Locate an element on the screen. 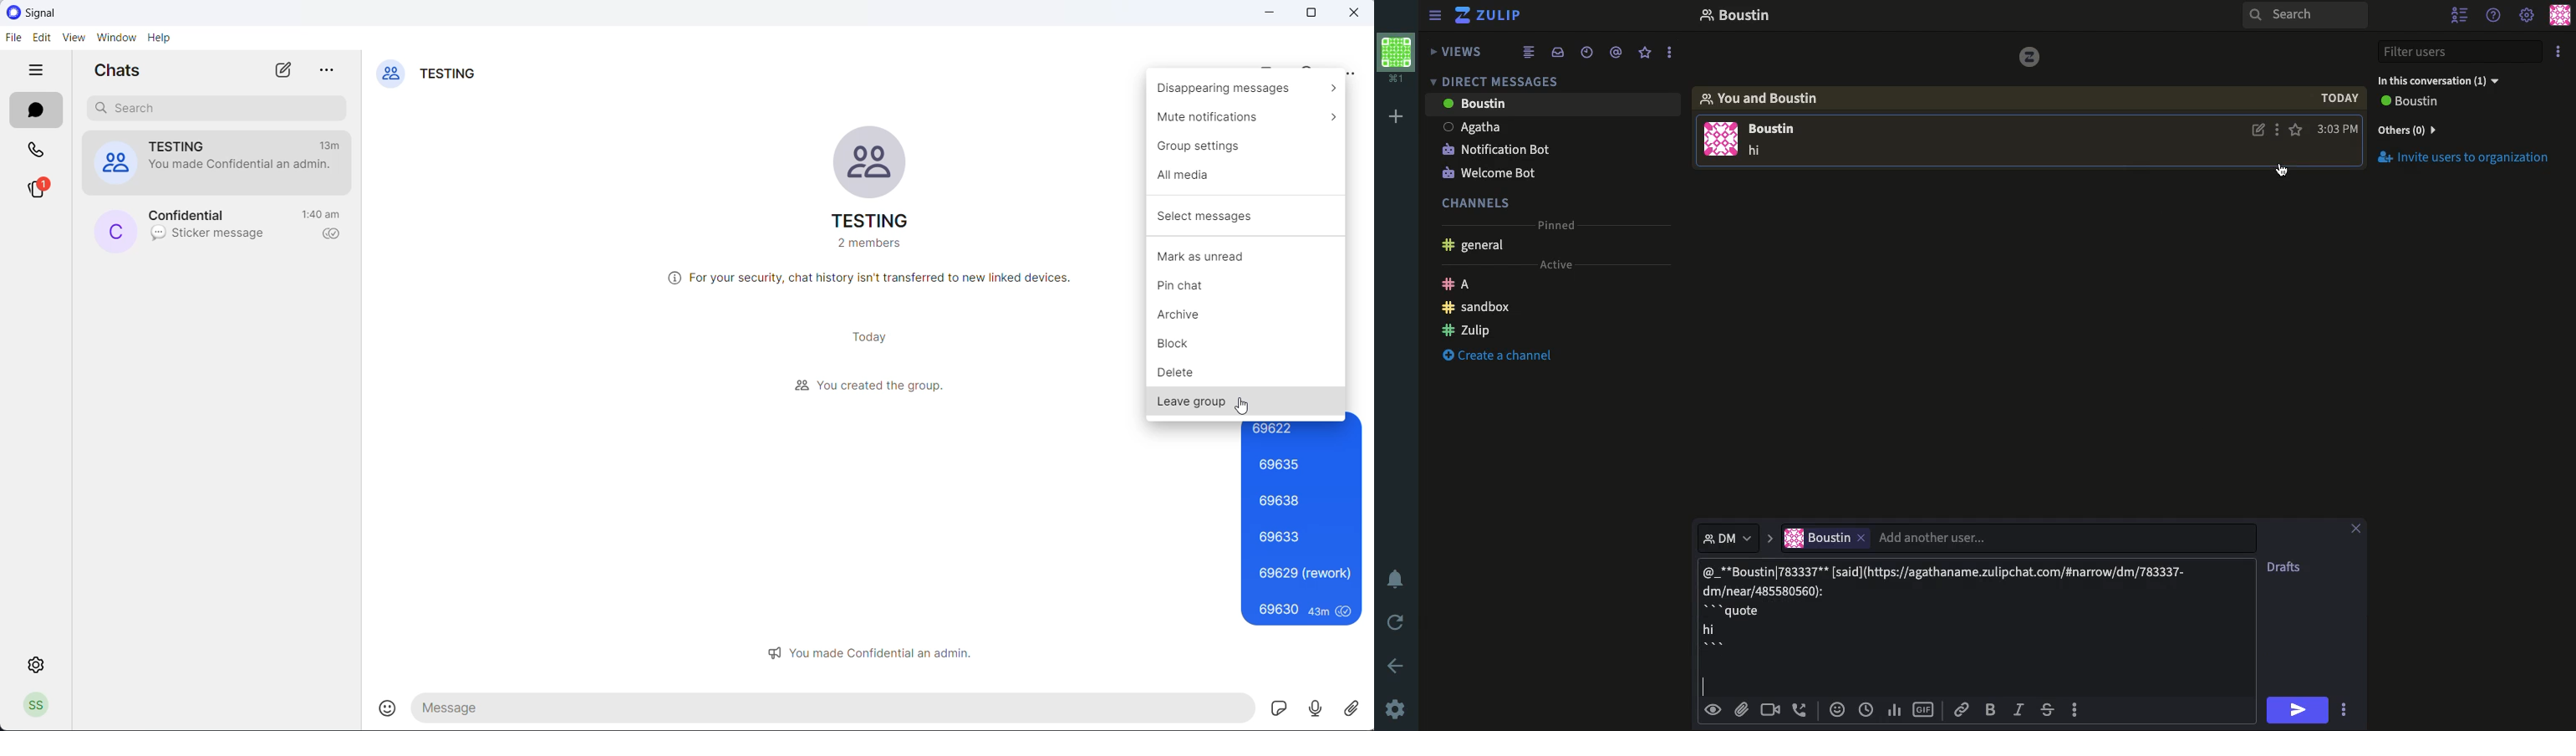 The image size is (2576, 756). read recipient  is located at coordinates (332, 235).